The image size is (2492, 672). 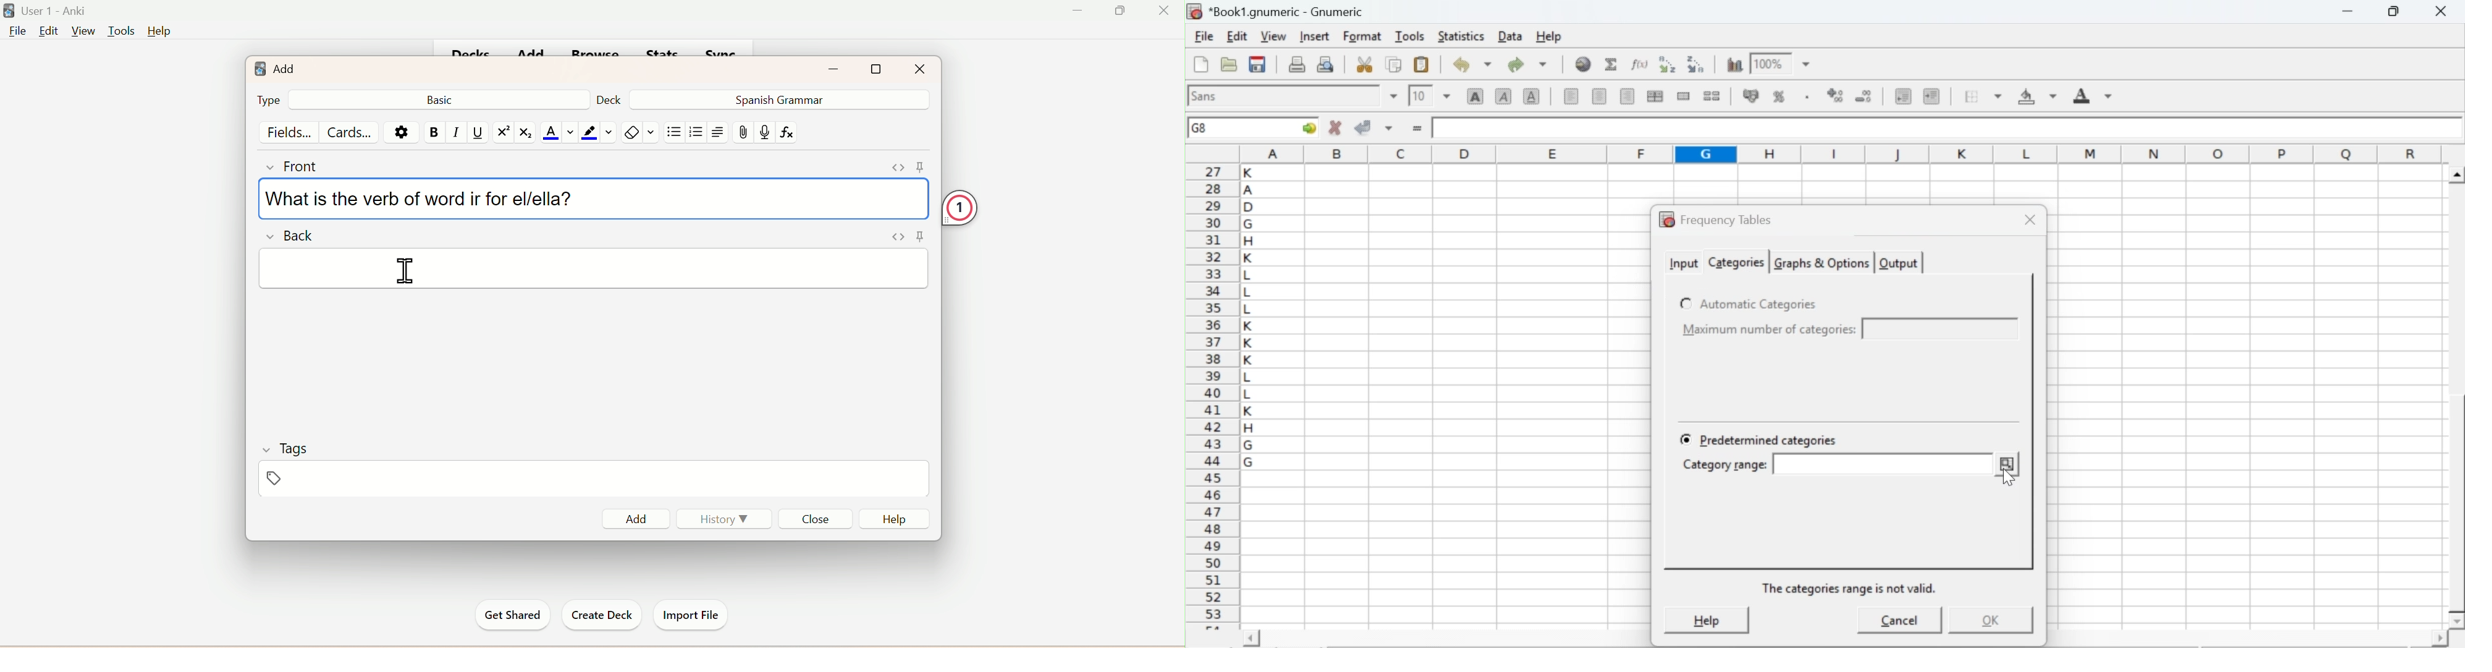 What do you see at coordinates (526, 134) in the screenshot?
I see `Subscript` at bounding box center [526, 134].